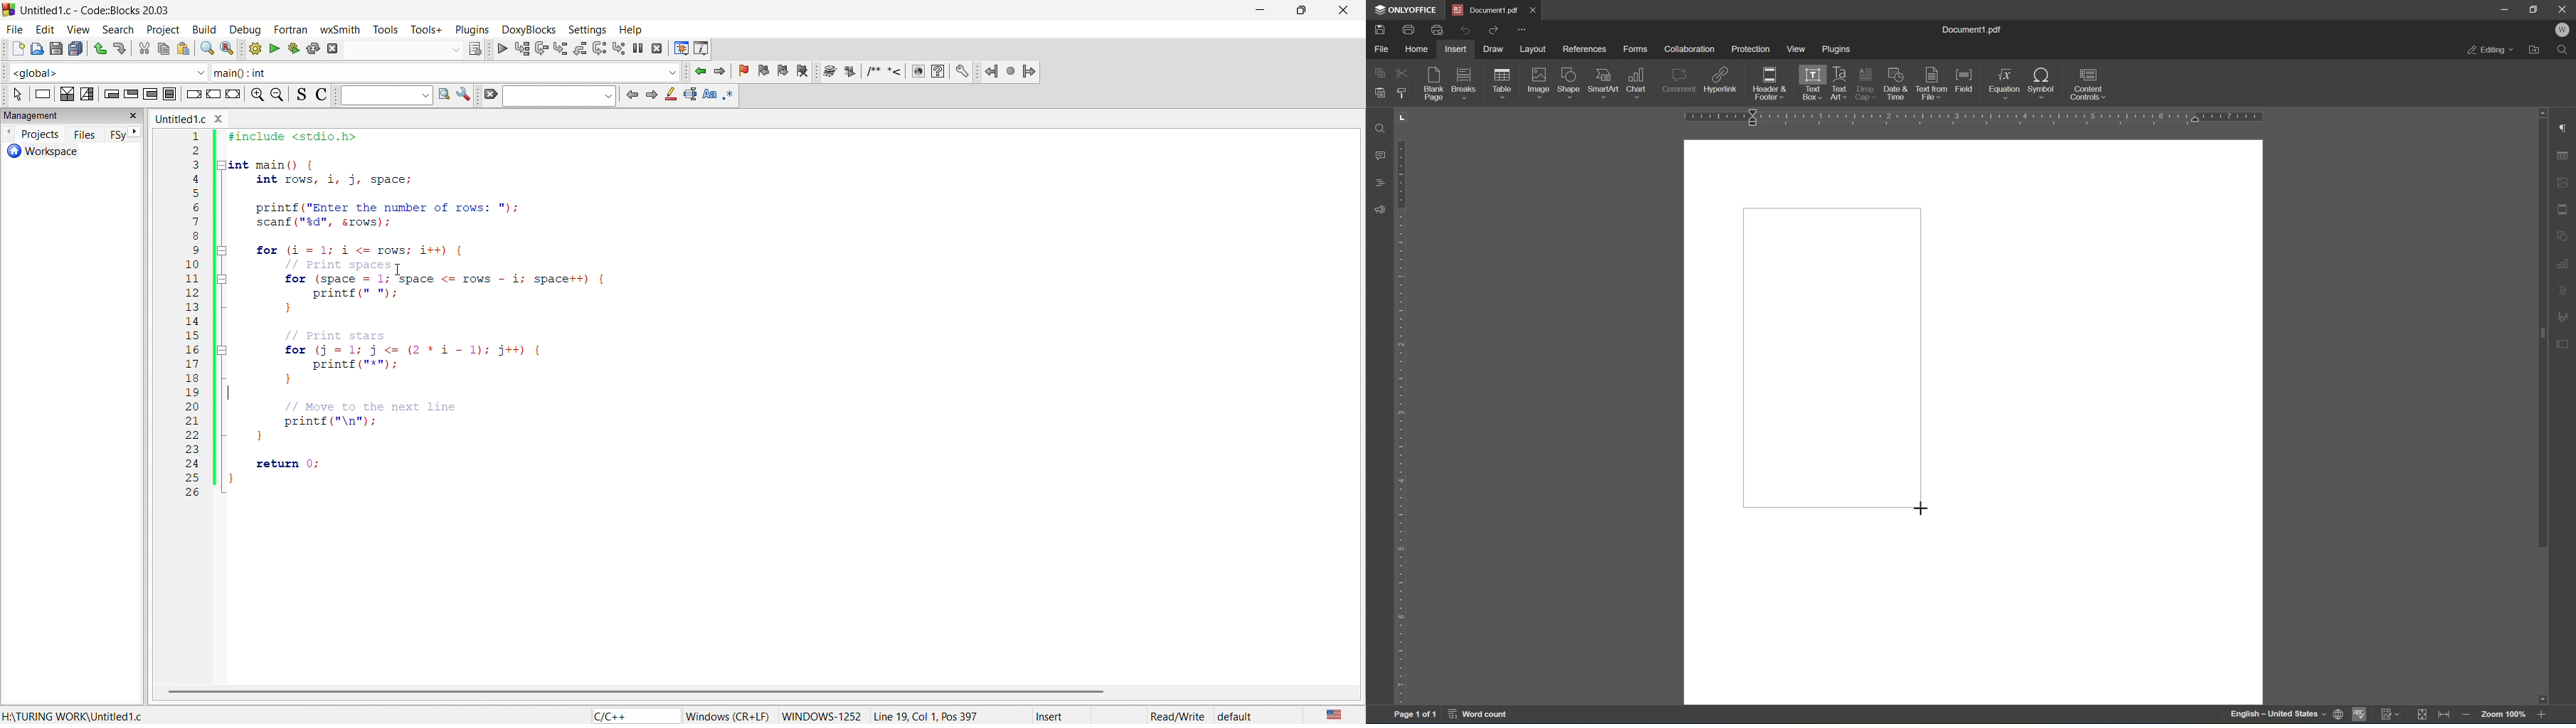  What do you see at coordinates (470, 28) in the screenshot?
I see `pllugins` at bounding box center [470, 28].